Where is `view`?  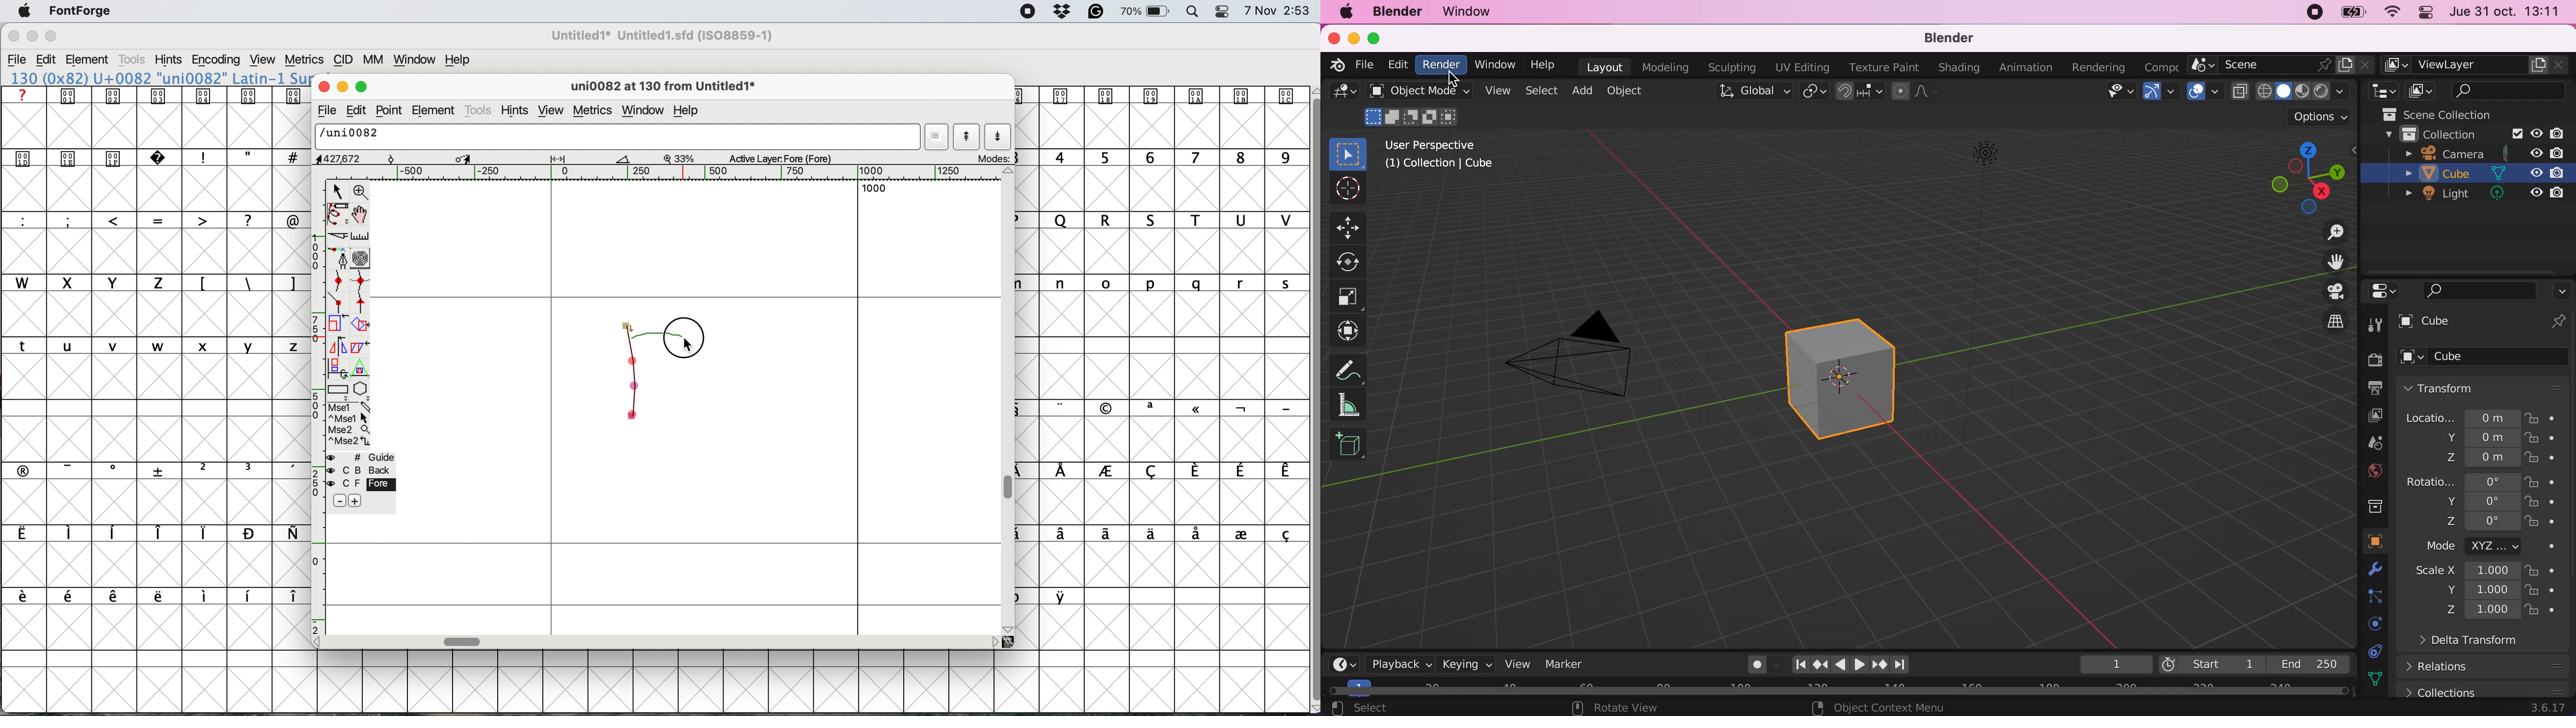 view is located at coordinates (265, 60).